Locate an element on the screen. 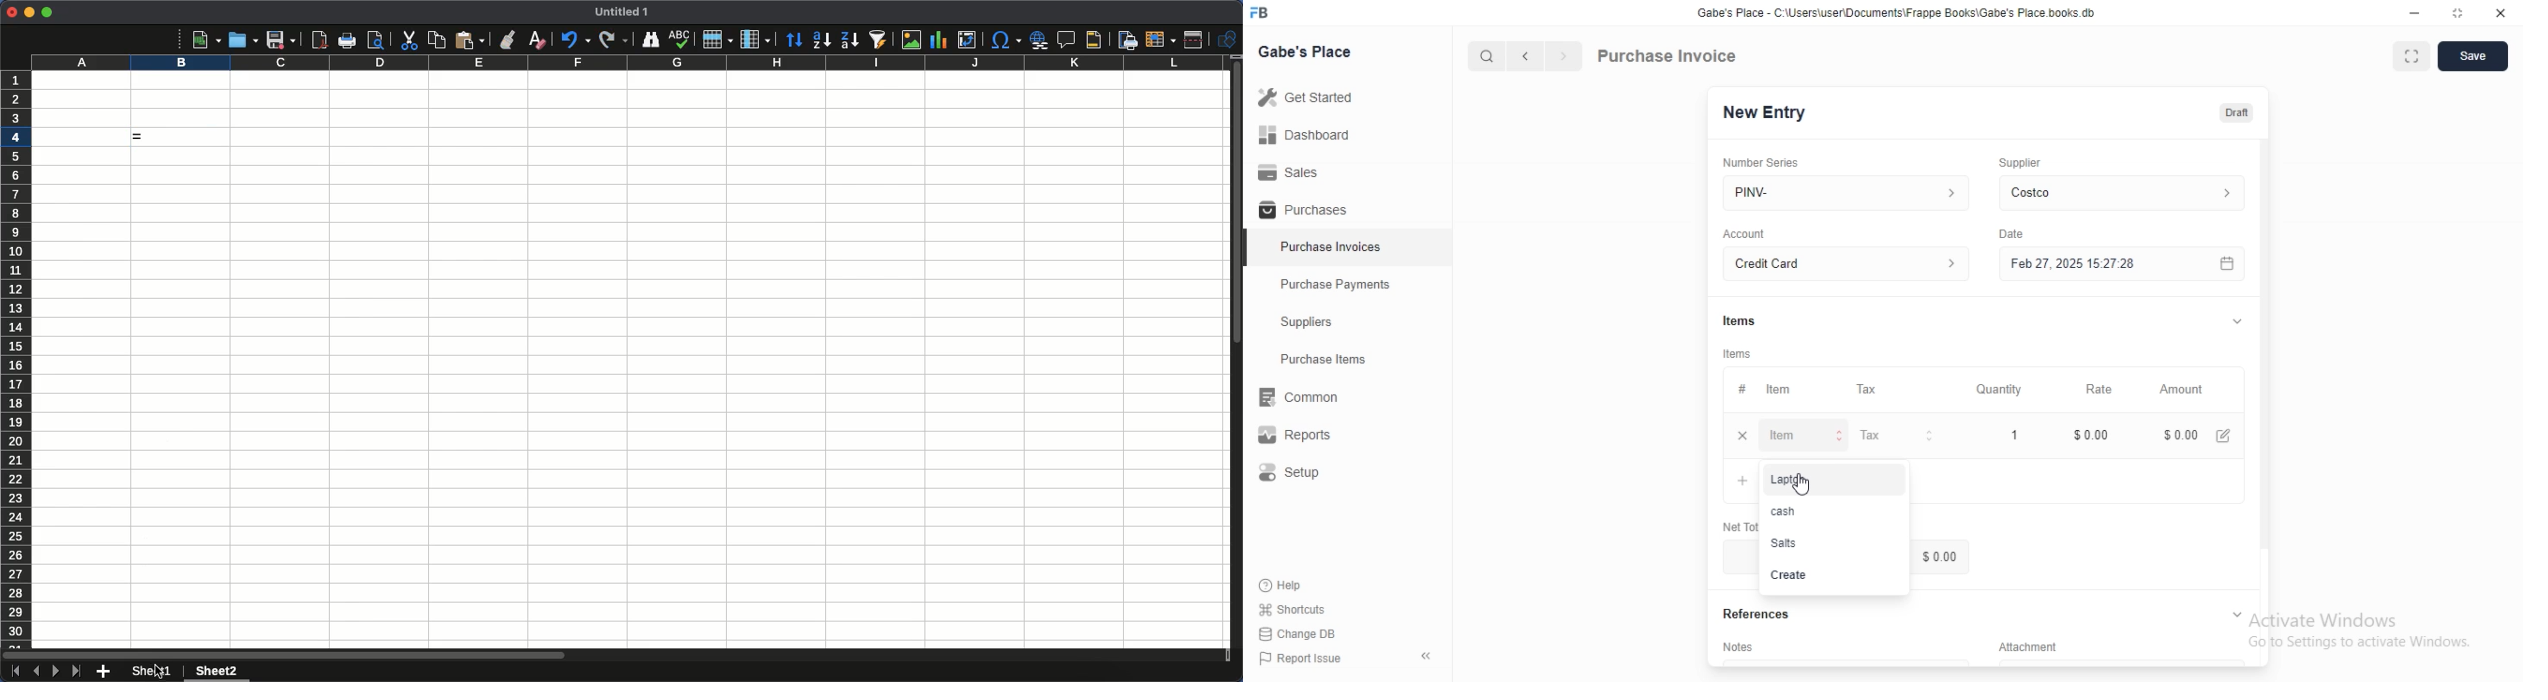 The height and width of the screenshot is (700, 2548). salts is located at coordinates (1834, 543).